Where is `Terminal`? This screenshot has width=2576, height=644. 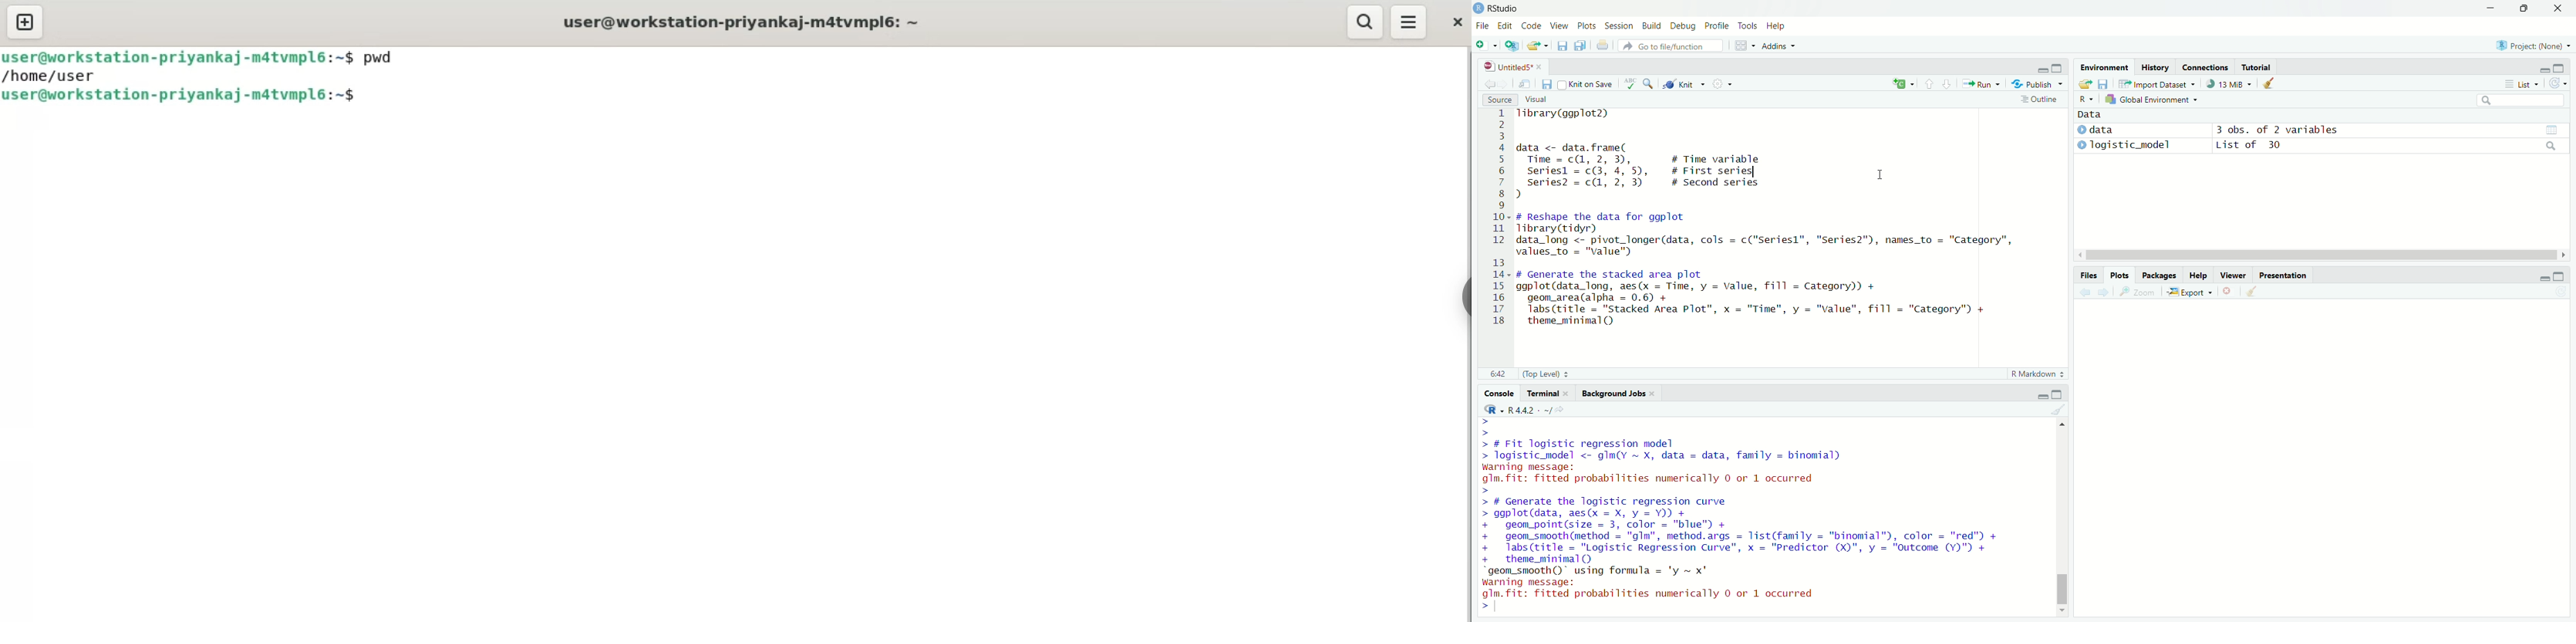
Terminal is located at coordinates (1545, 393).